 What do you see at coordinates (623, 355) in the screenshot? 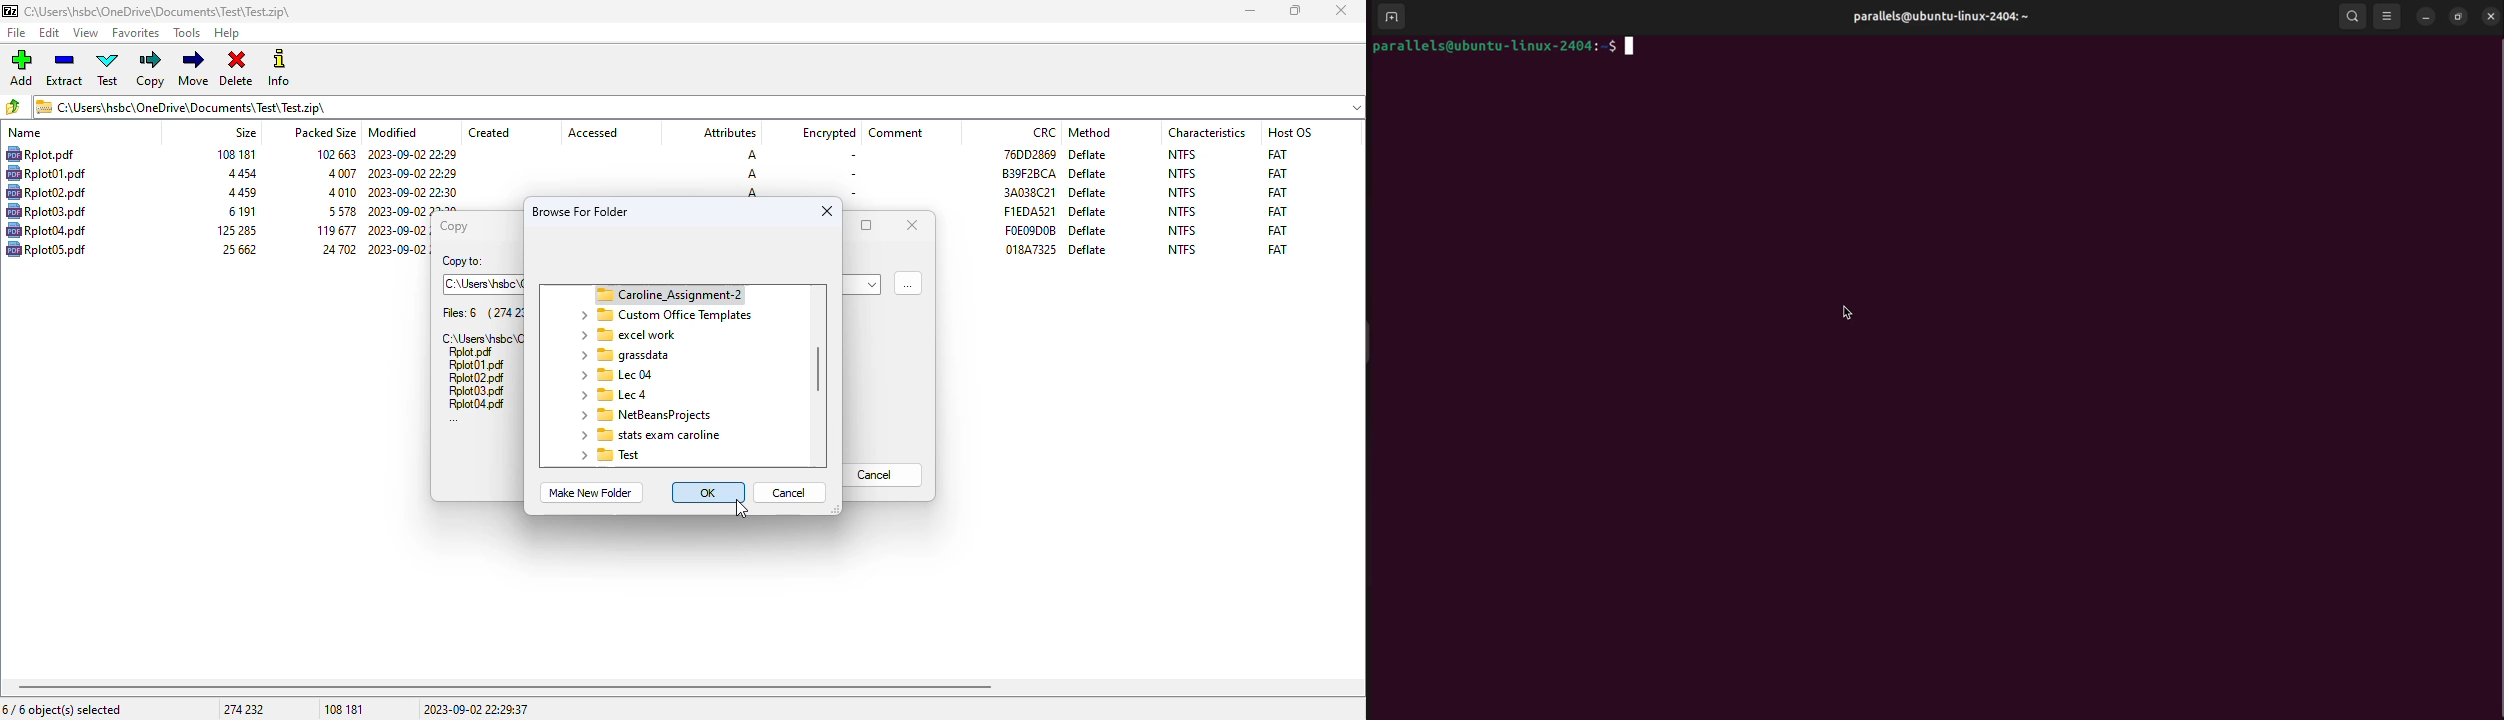
I see `folder name` at bounding box center [623, 355].